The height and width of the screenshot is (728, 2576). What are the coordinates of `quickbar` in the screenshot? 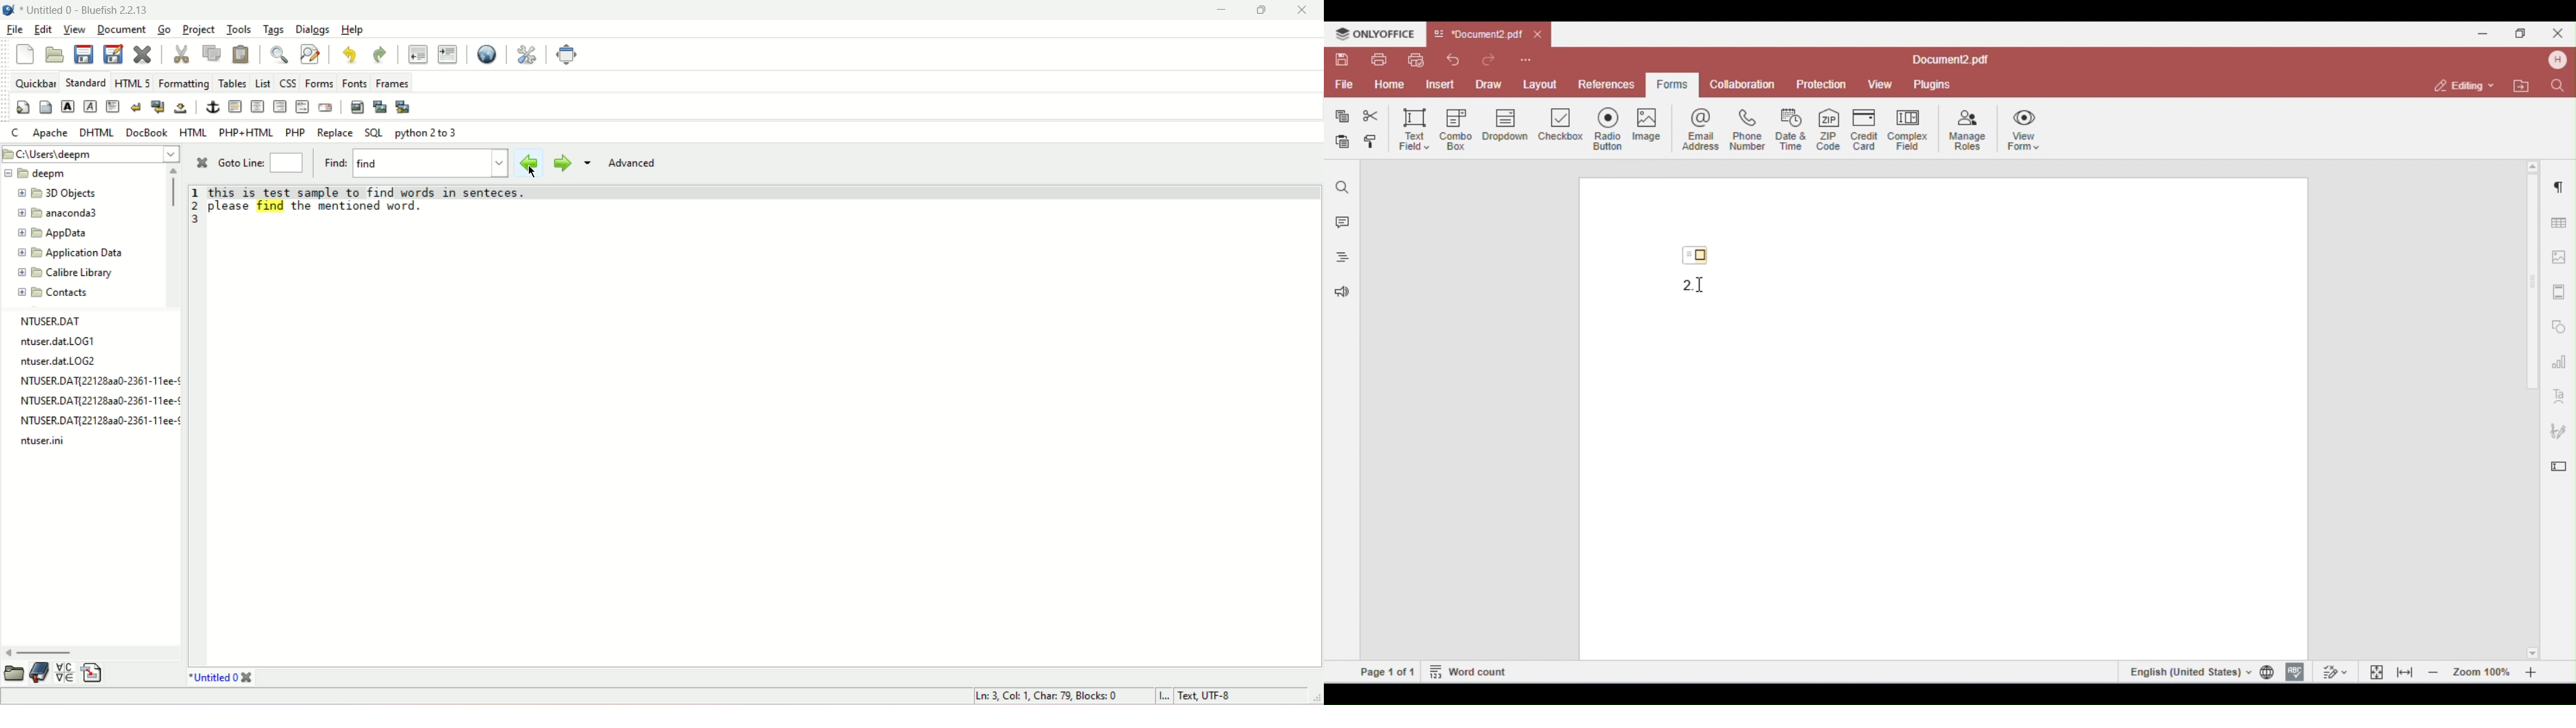 It's located at (36, 83).